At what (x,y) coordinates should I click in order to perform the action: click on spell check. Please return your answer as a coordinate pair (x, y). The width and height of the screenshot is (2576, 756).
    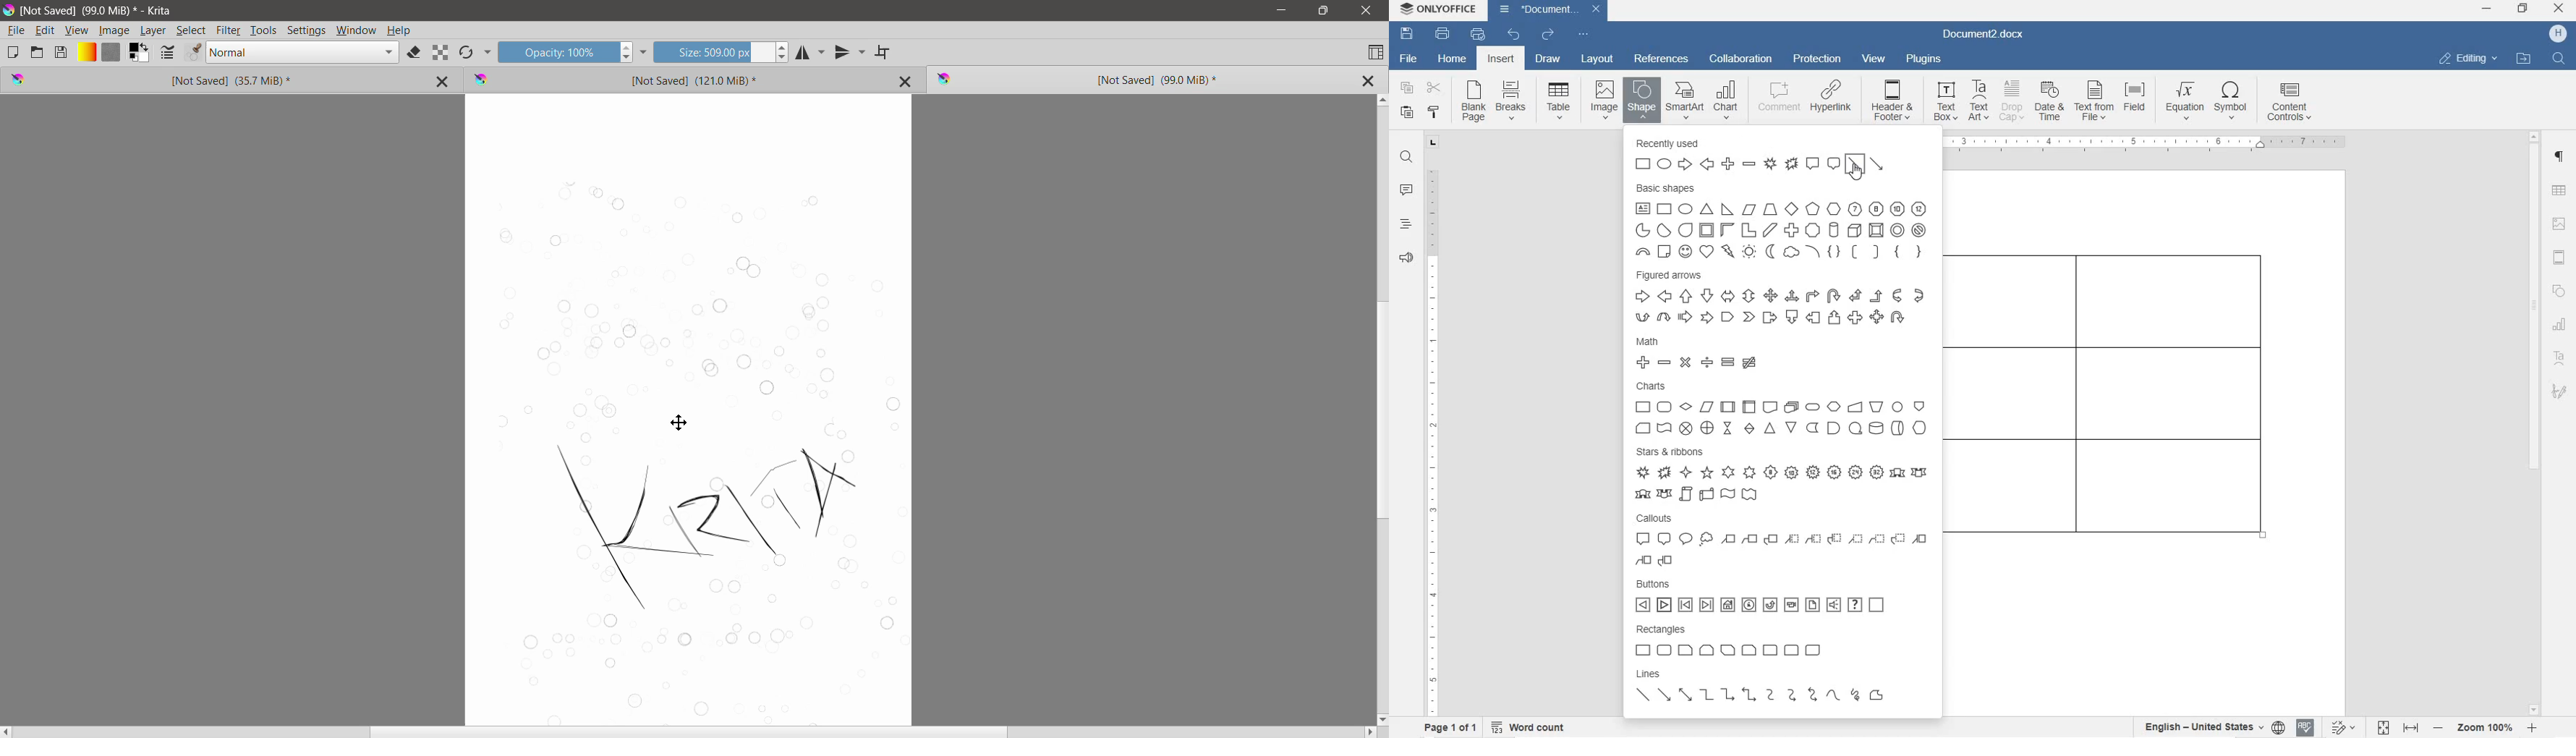
    Looking at the image, I should click on (2306, 729).